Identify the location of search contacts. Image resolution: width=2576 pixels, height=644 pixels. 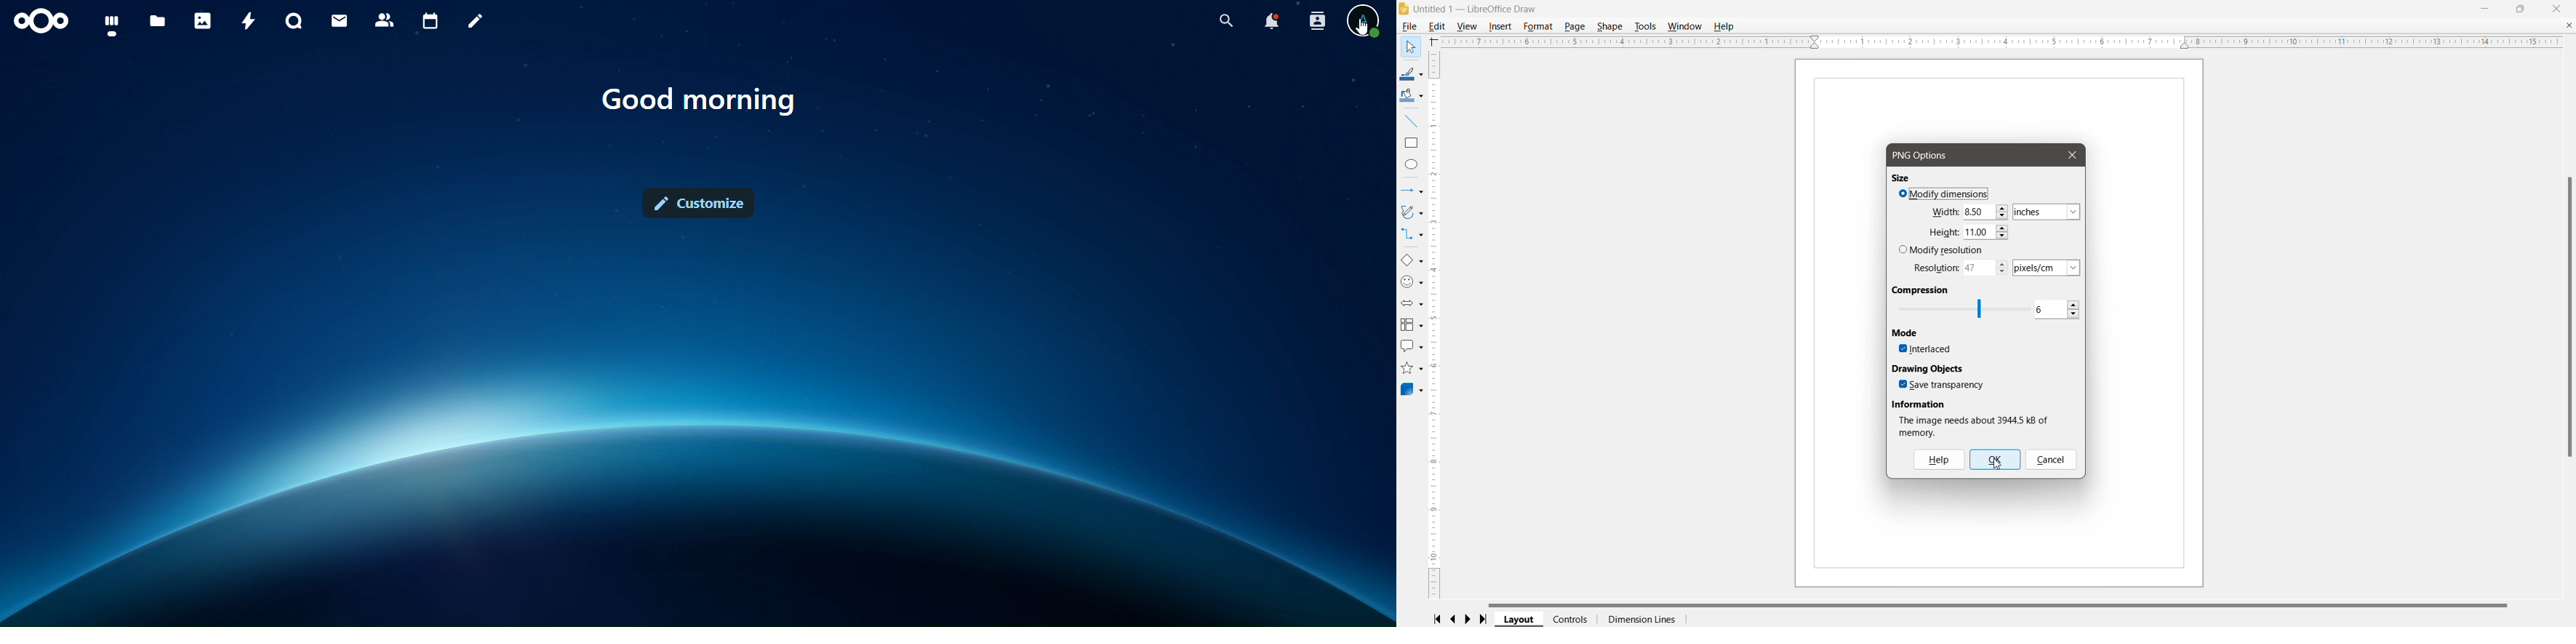
(1313, 20).